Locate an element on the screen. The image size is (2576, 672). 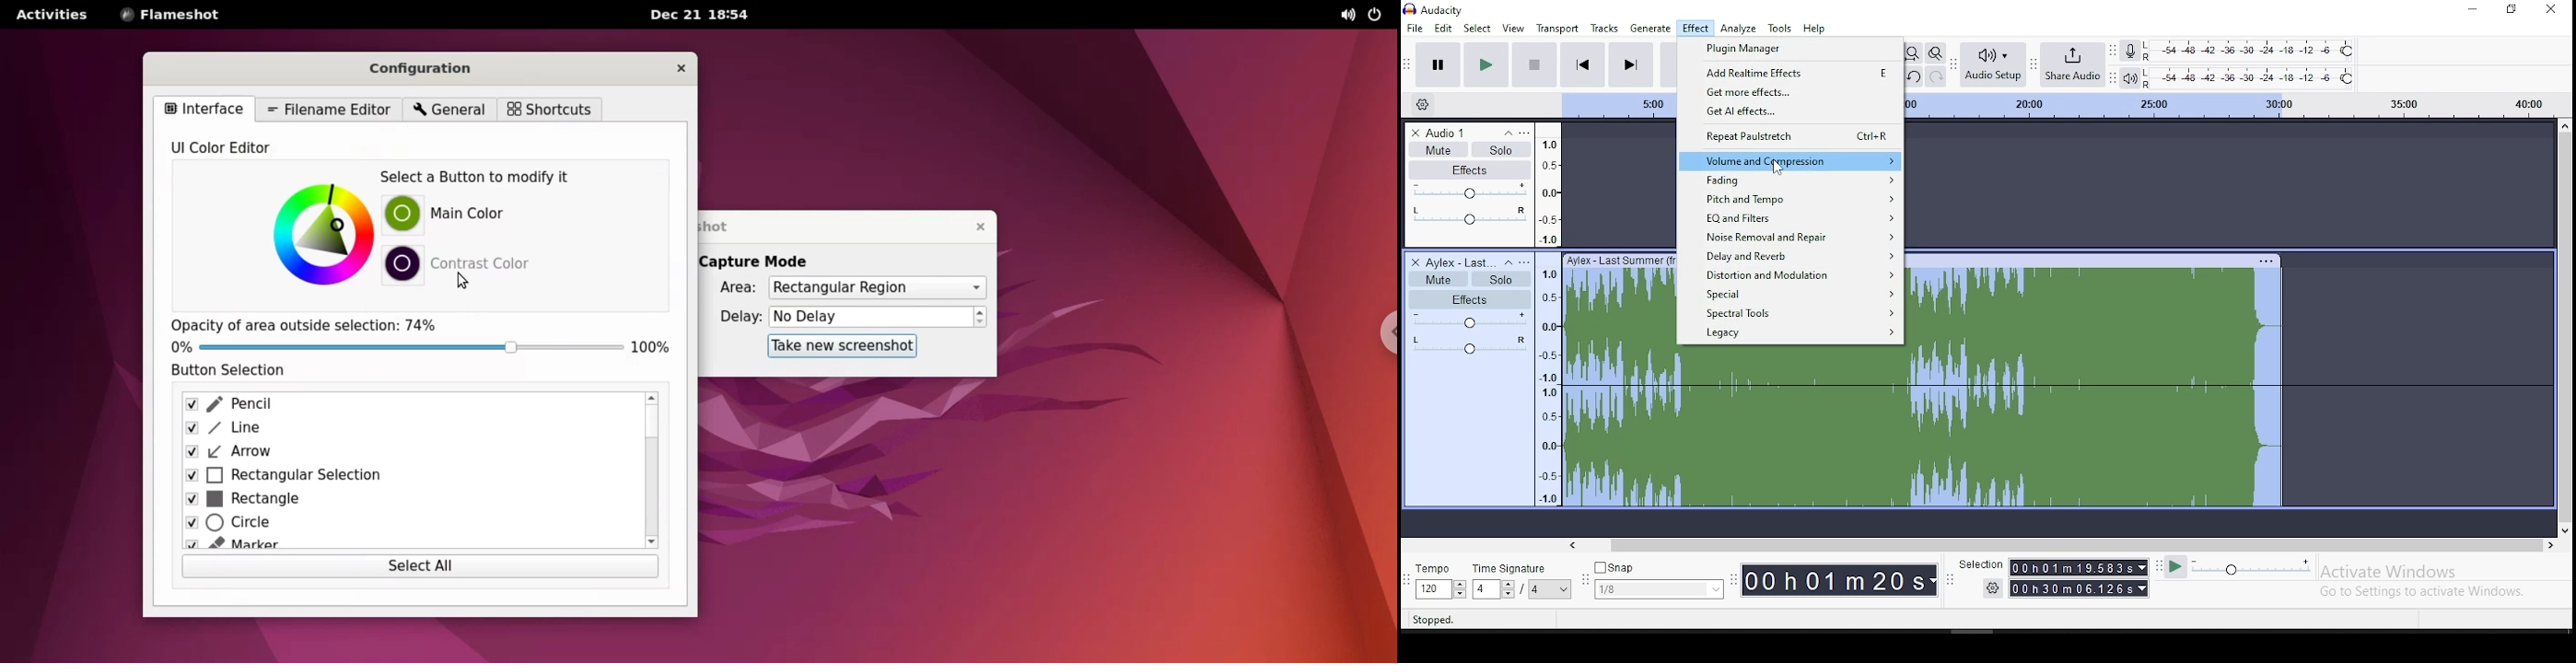
volume and compression is located at coordinates (1789, 162).